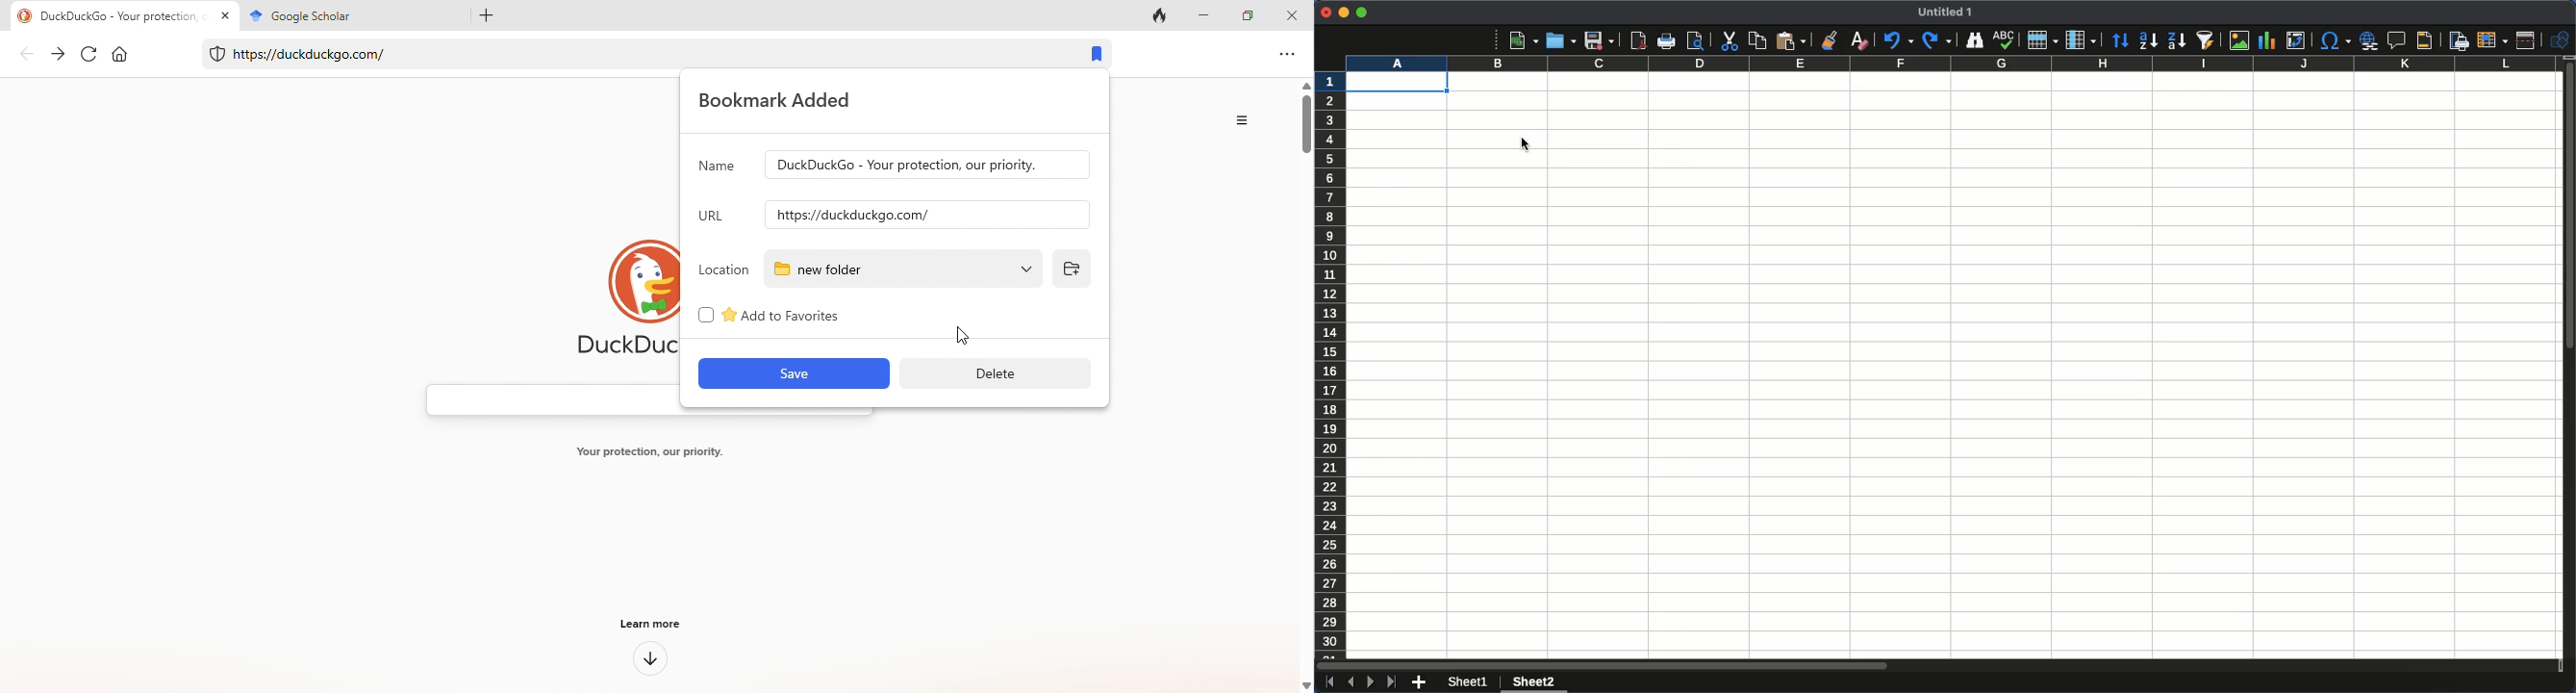 Image resolution: width=2576 pixels, height=700 pixels. What do you see at coordinates (1471, 682) in the screenshot?
I see `Sheet 1` at bounding box center [1471, 682].